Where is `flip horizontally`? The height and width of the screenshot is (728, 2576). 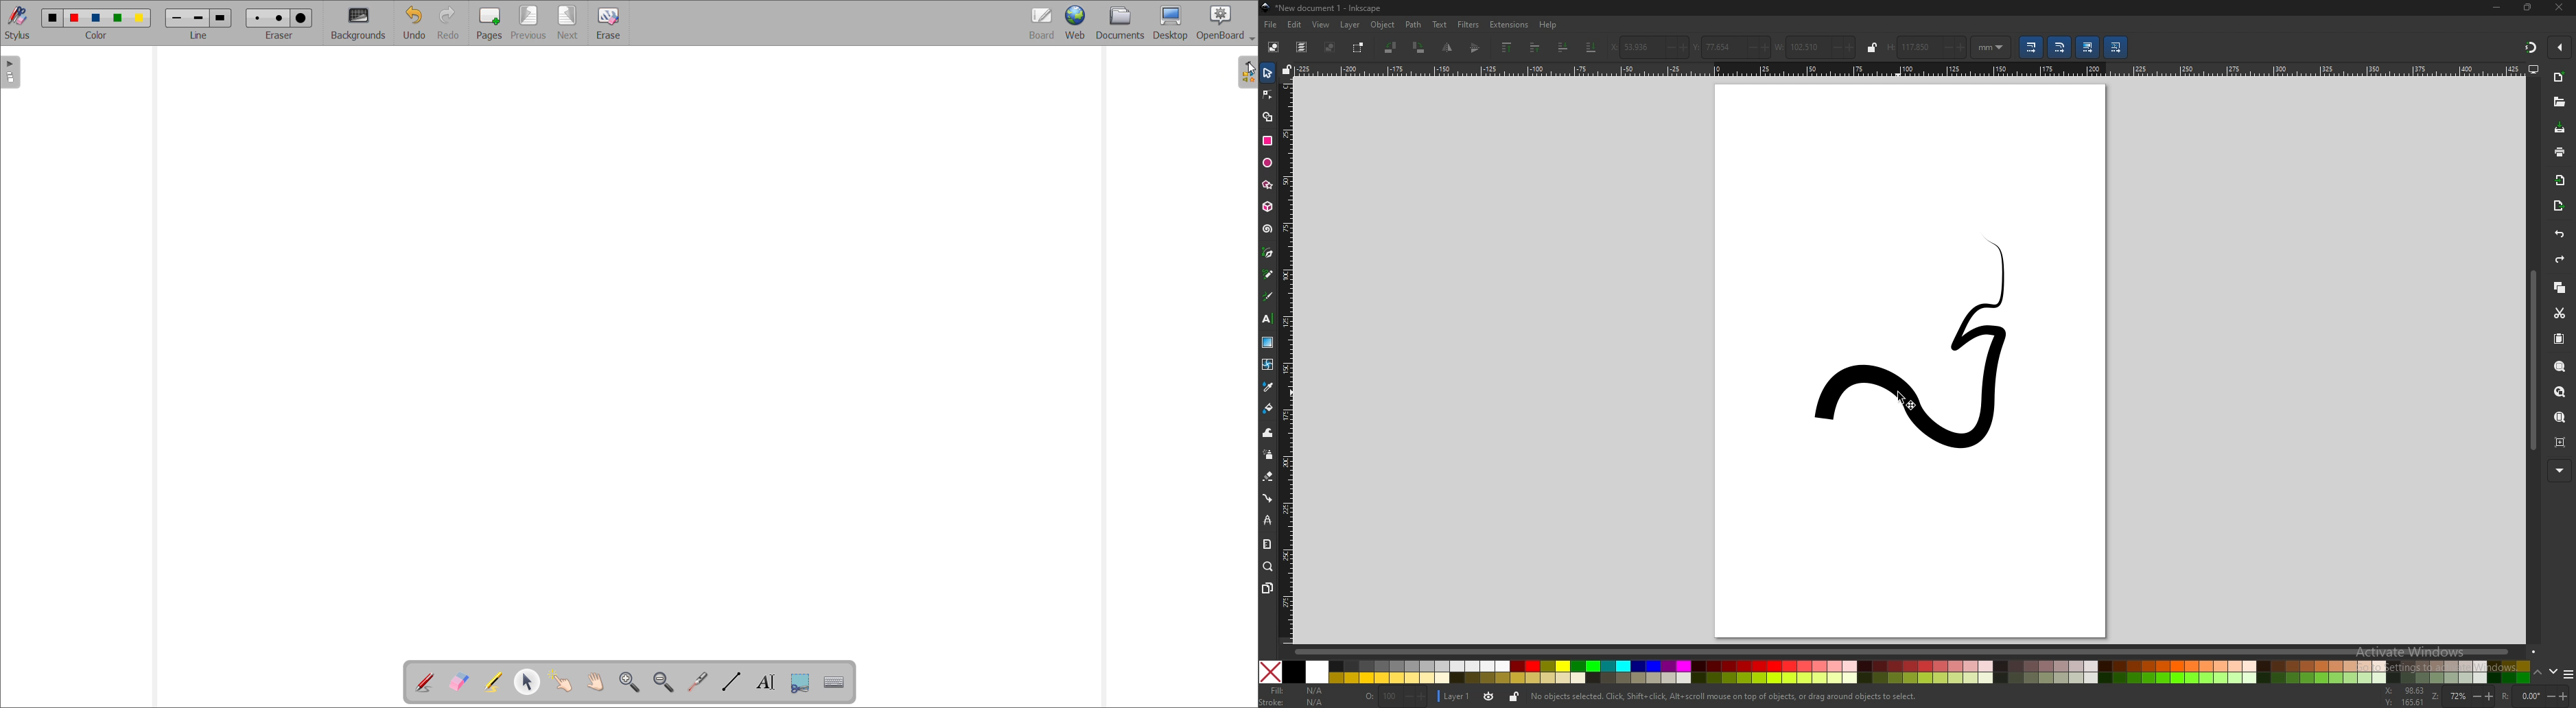
flip horizontally is located at coordinates (1475, 48).